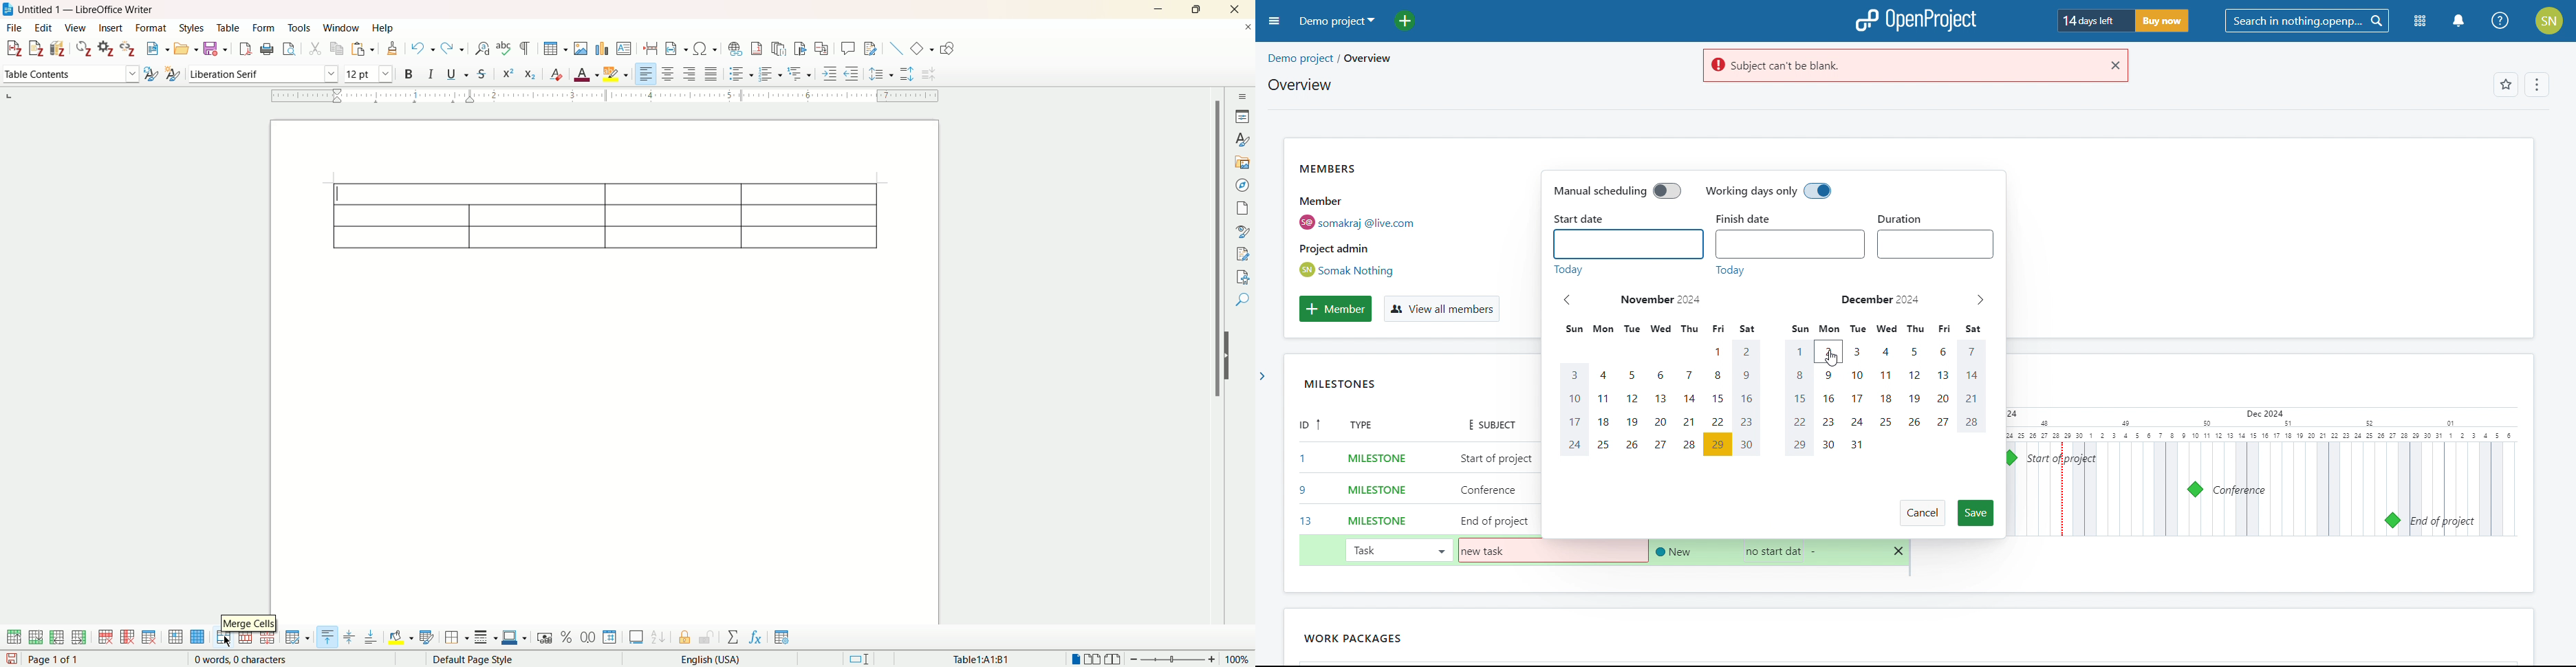  I want to click on 0 words, 0 characters, so click(243, 658).